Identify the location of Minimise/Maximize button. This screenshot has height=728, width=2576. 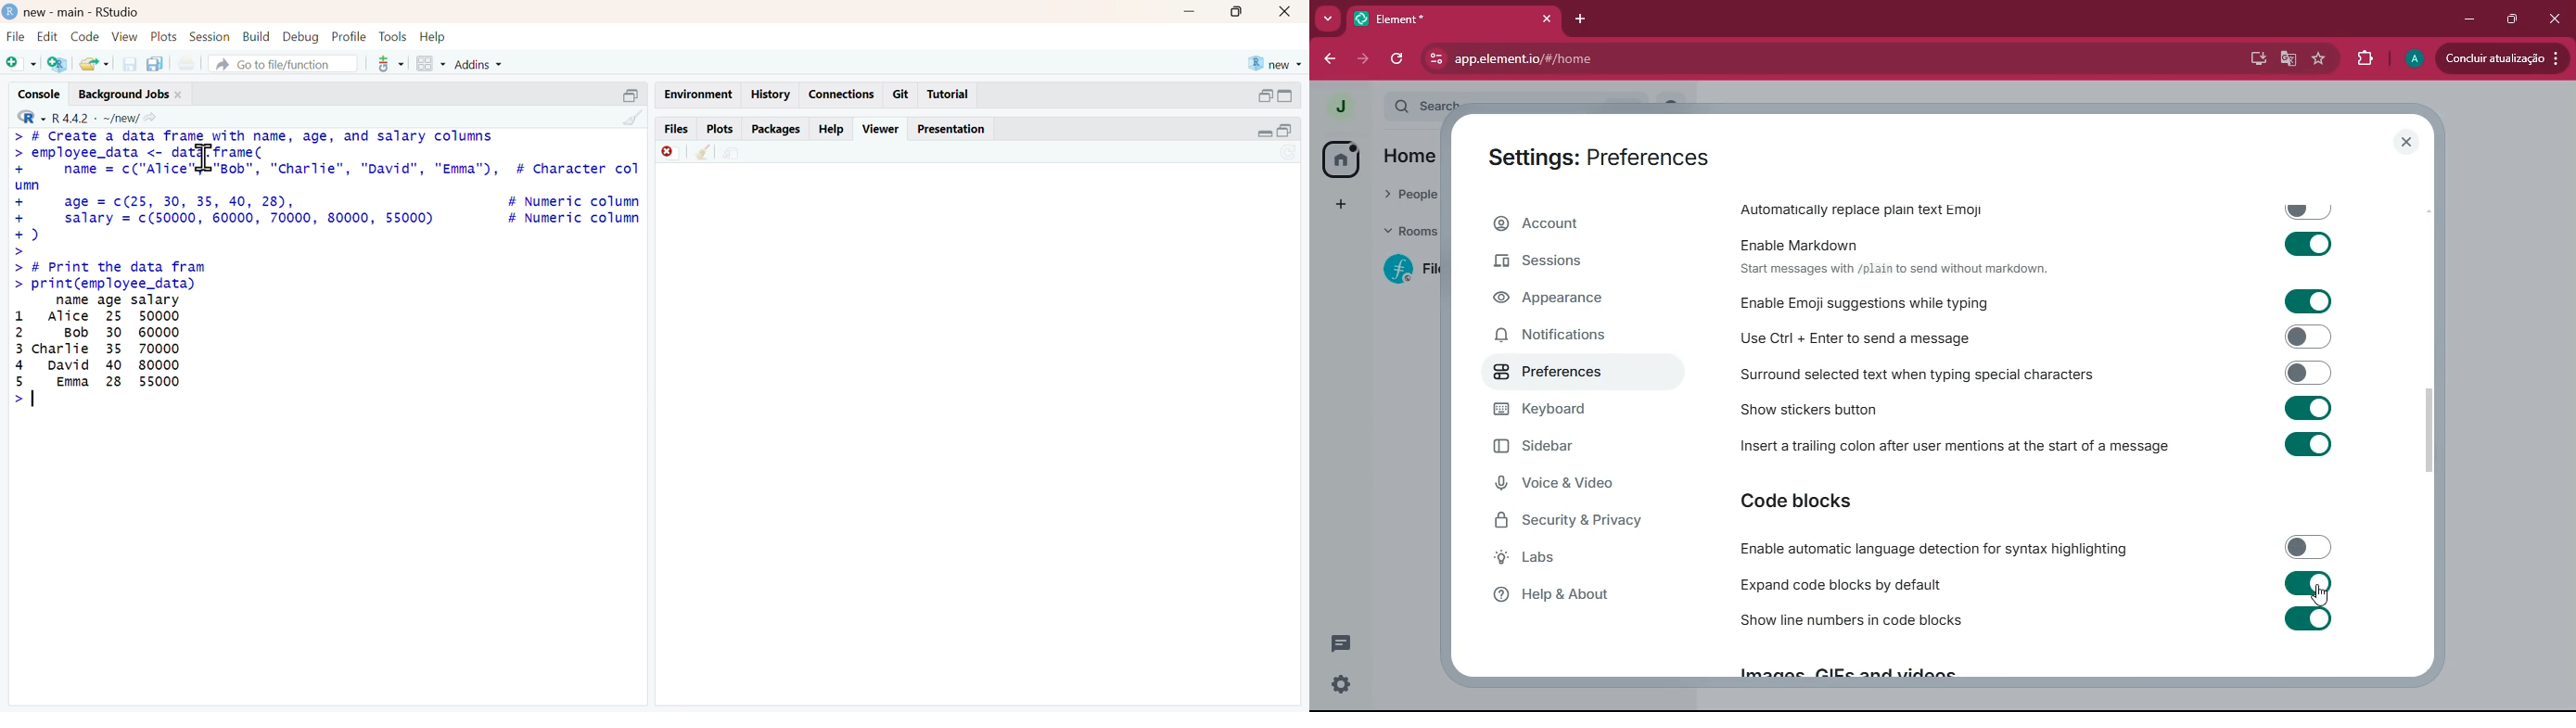
(1278, 95).